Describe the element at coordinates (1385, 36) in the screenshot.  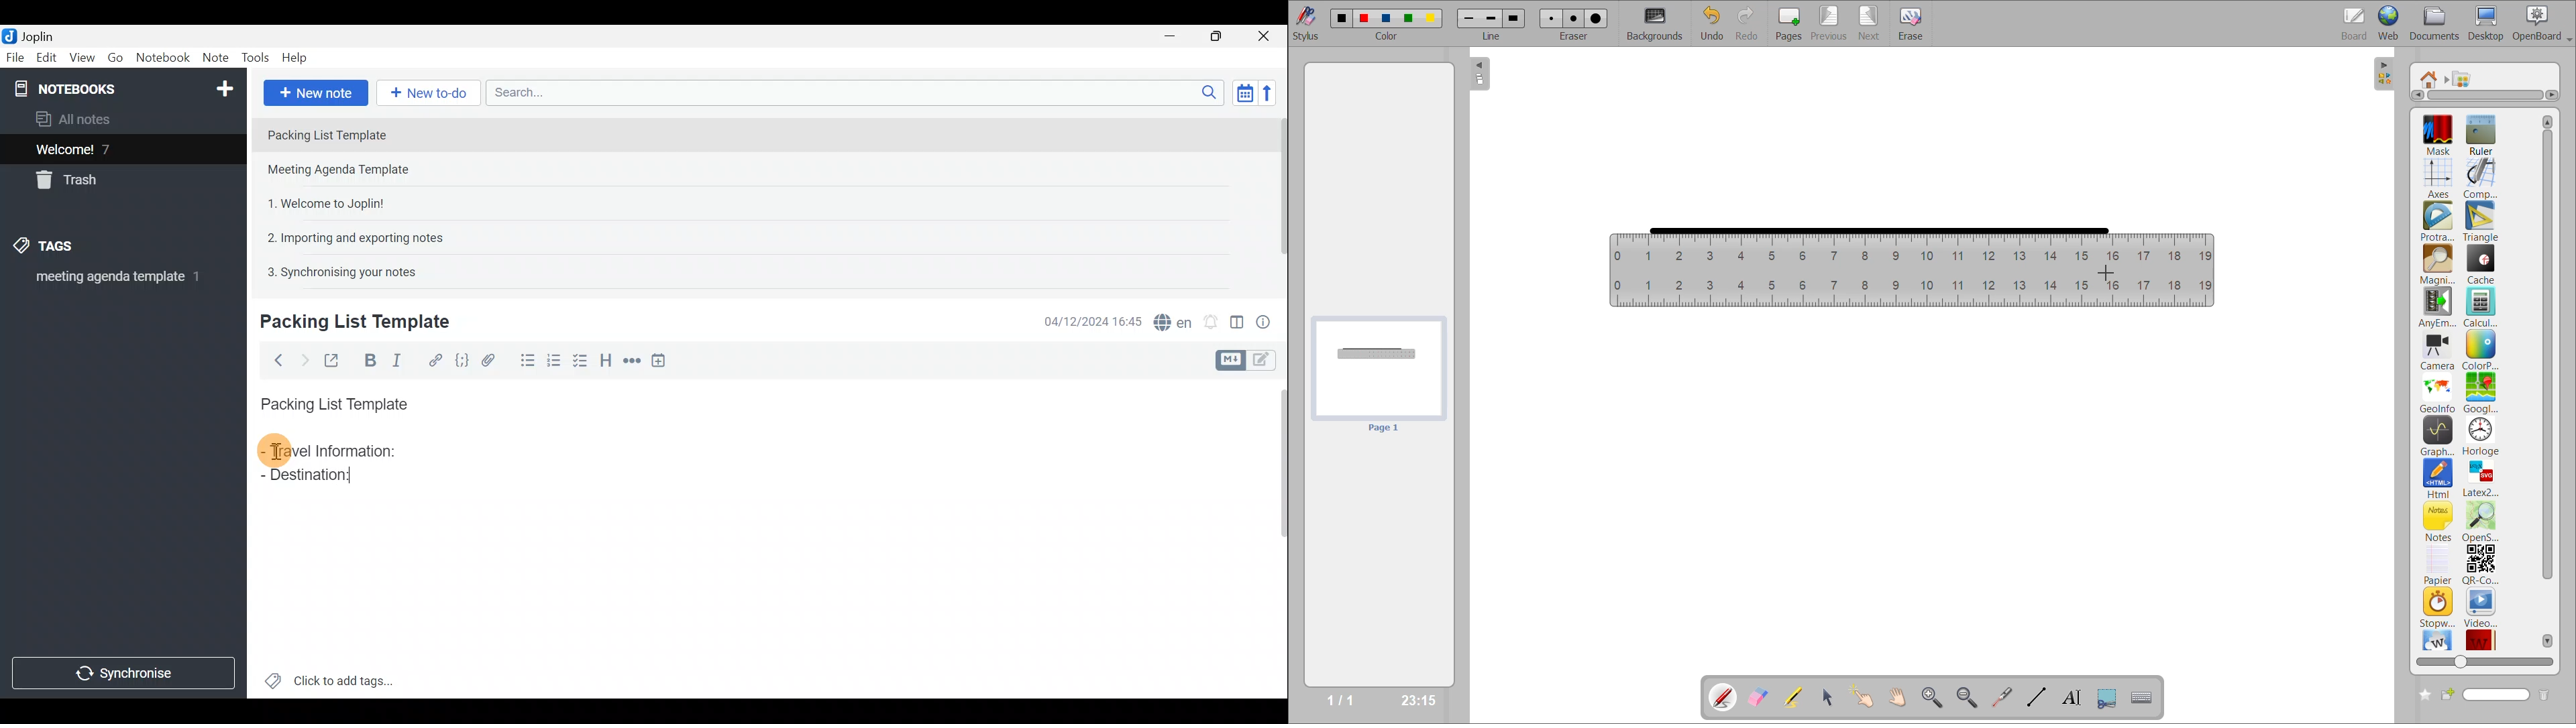
I see `color` at that location.